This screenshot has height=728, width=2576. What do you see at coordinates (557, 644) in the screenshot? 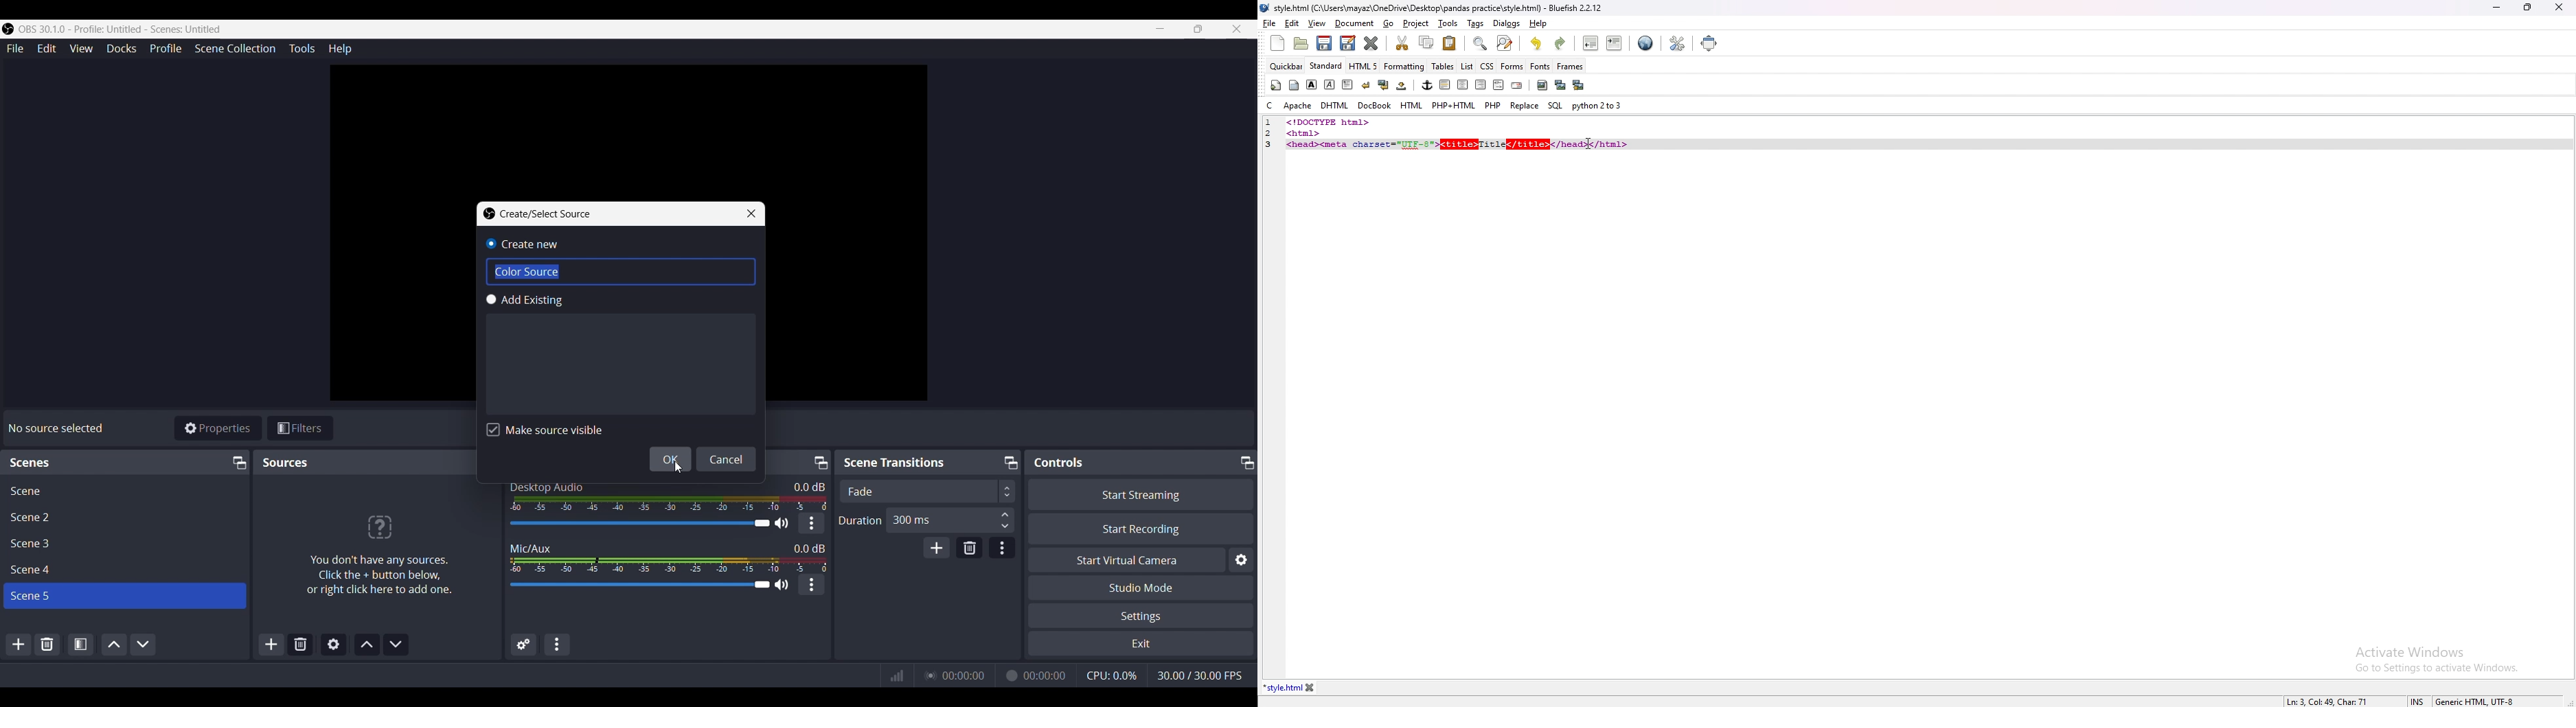
I see `Audio Mixer Menu` at bounding box center [557, 644].